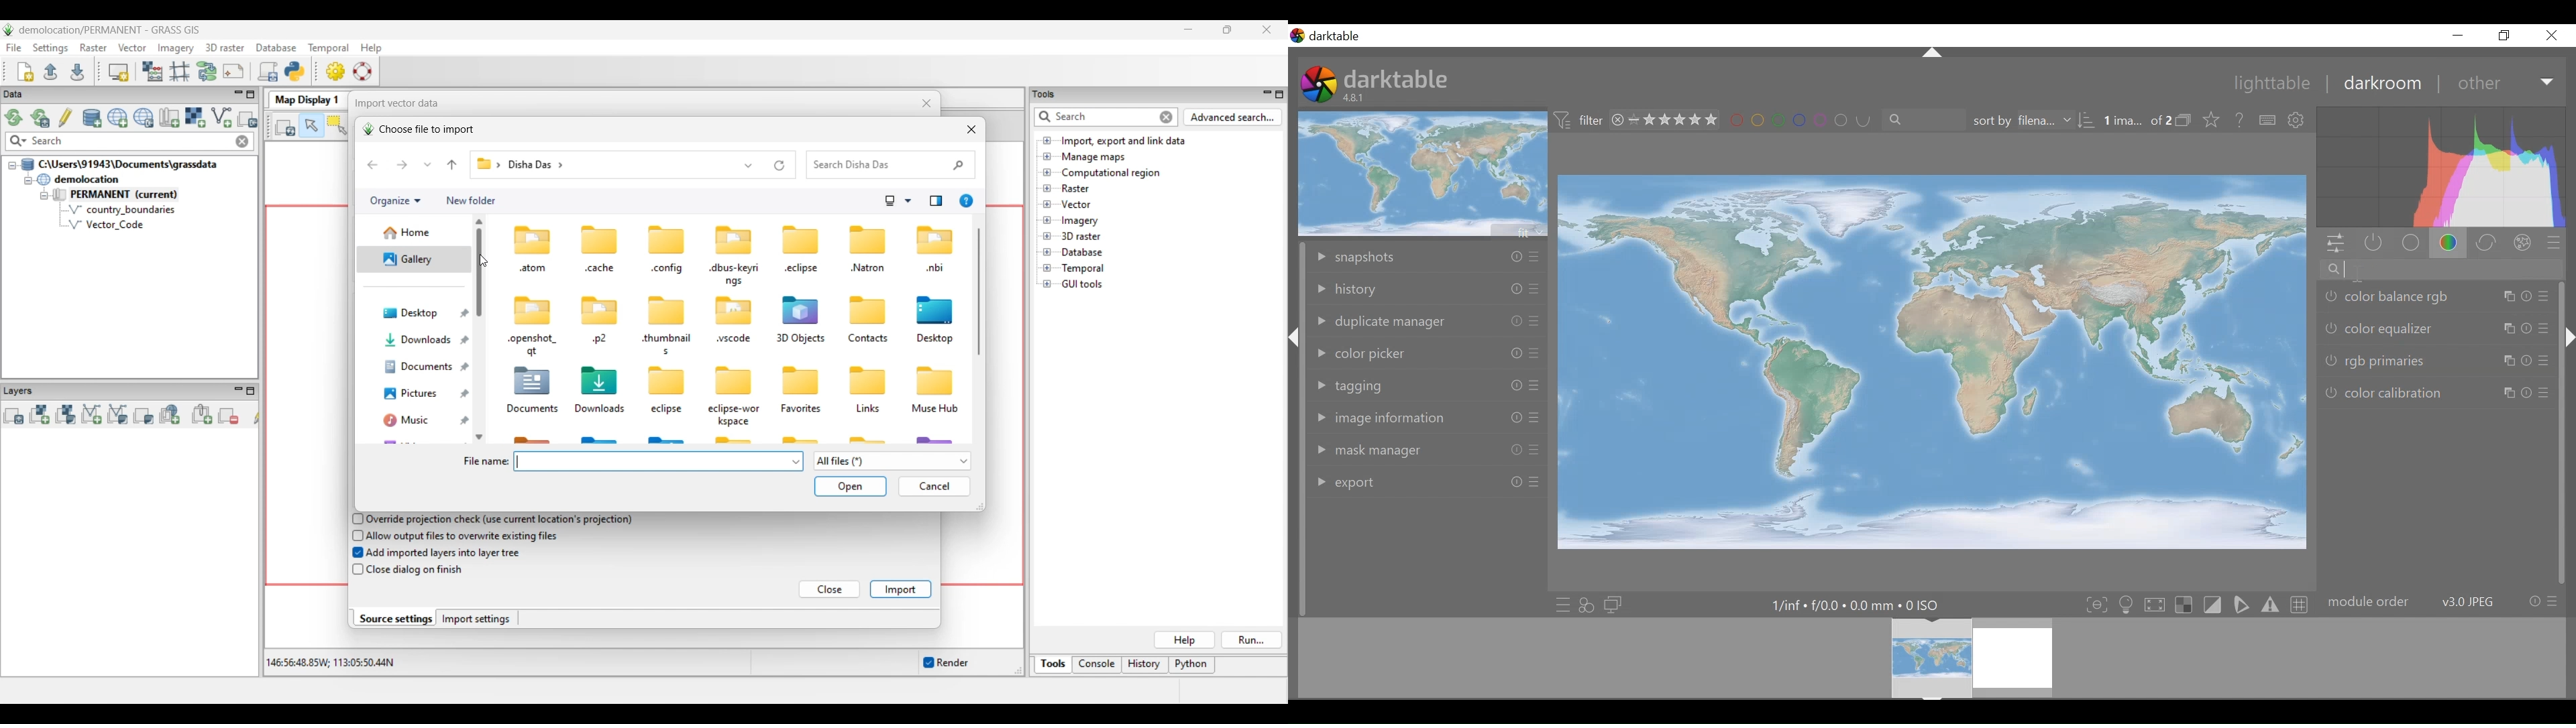 The image size is (2576, 728). Describe the element at coordinates (1919, 119) in the screenshot. I see `search` at that location.